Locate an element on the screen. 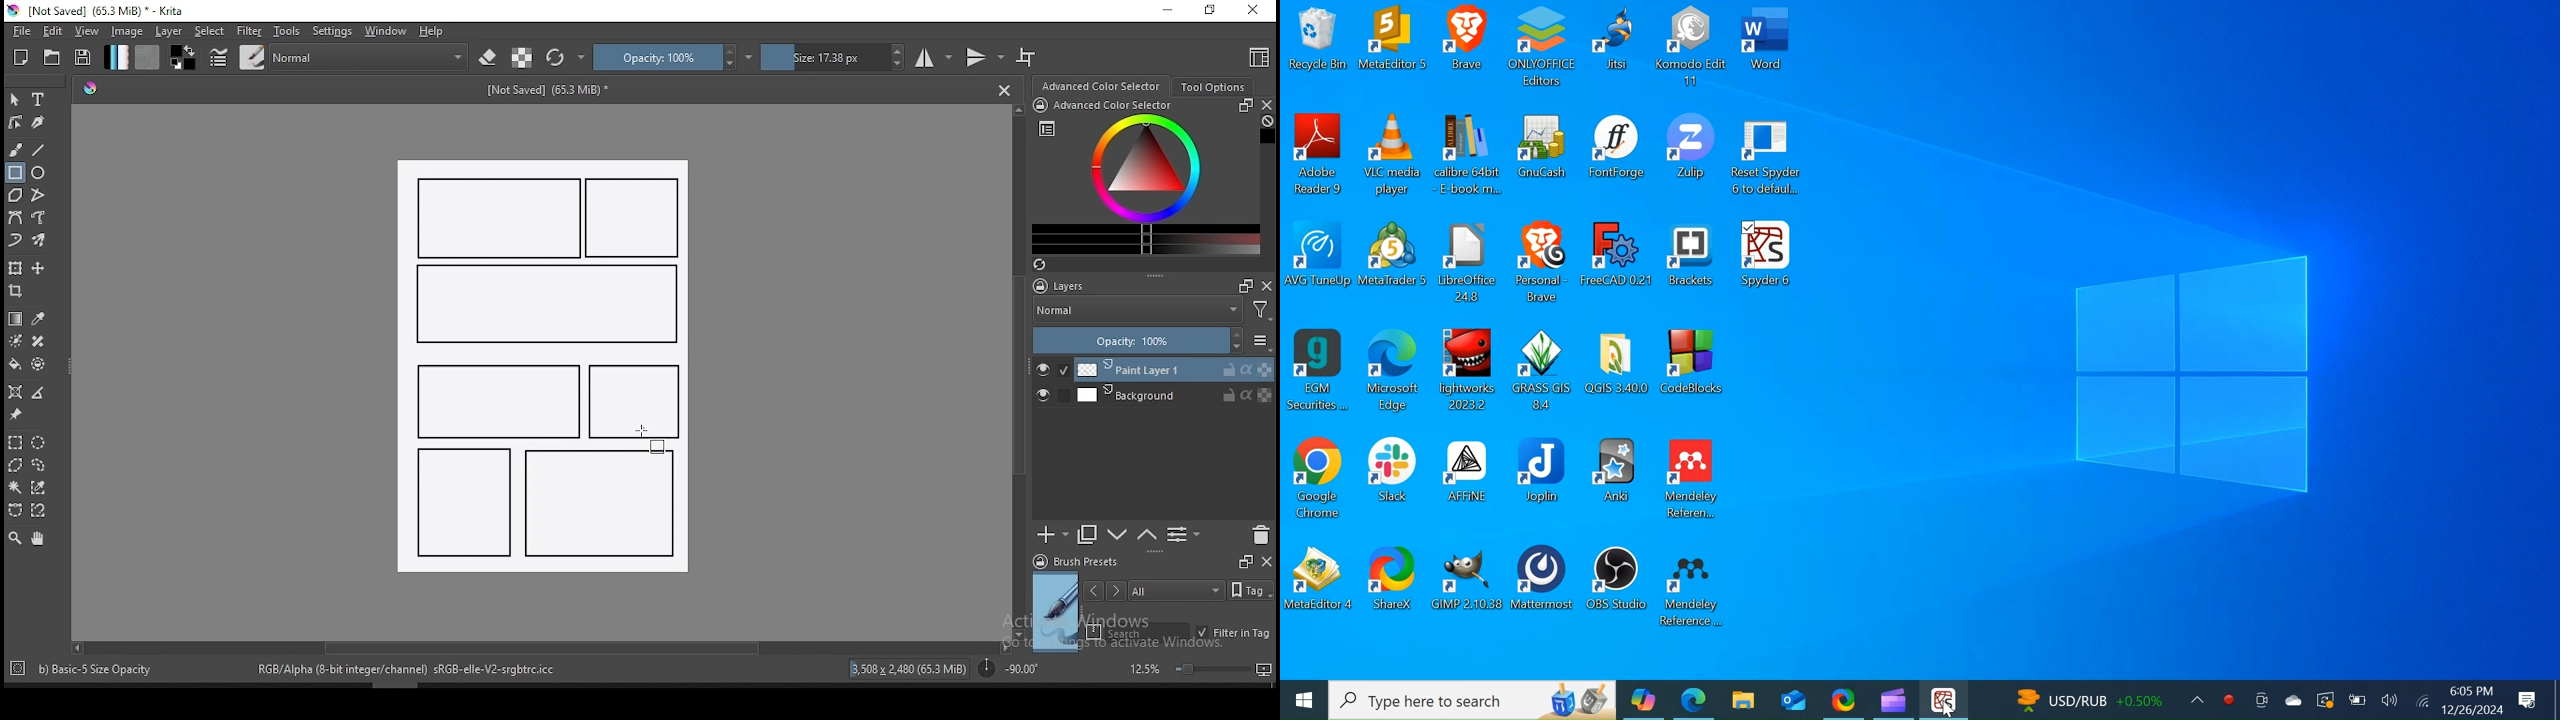 The height and width of the screenshot is (728, 2576). multibrush tool is located at coordinates (40, 242).